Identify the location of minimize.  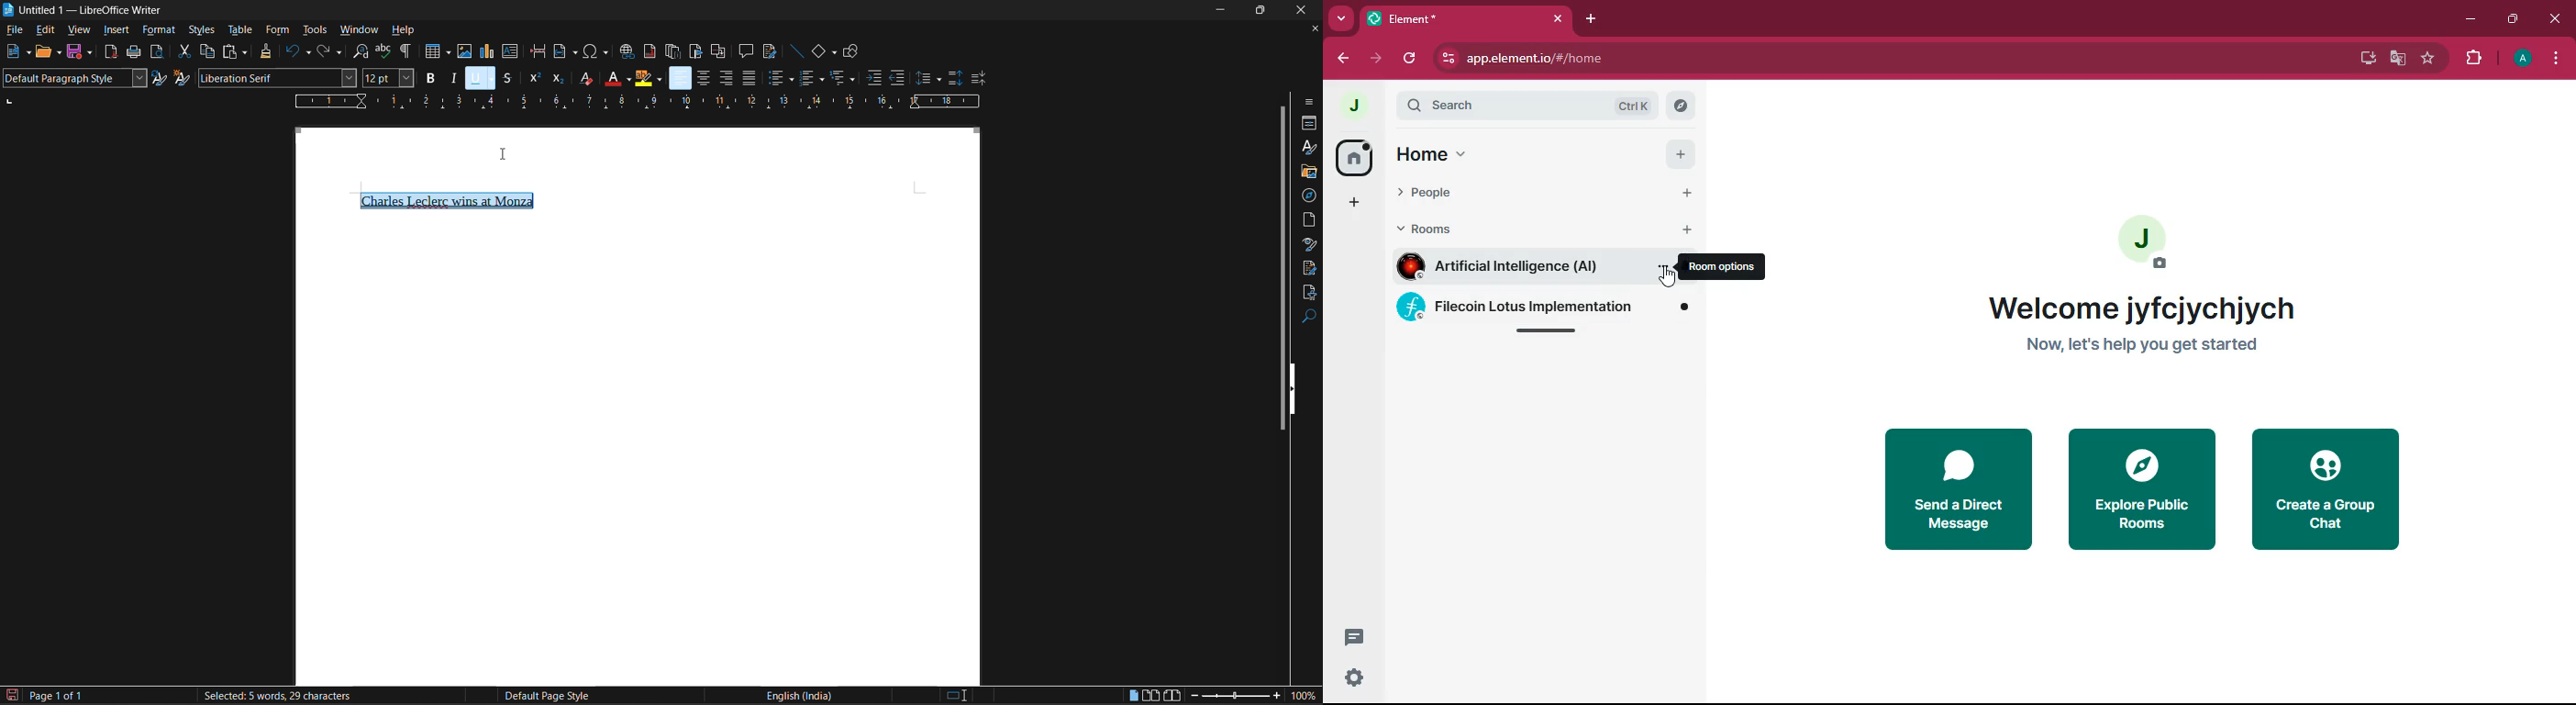
(1223, 8).